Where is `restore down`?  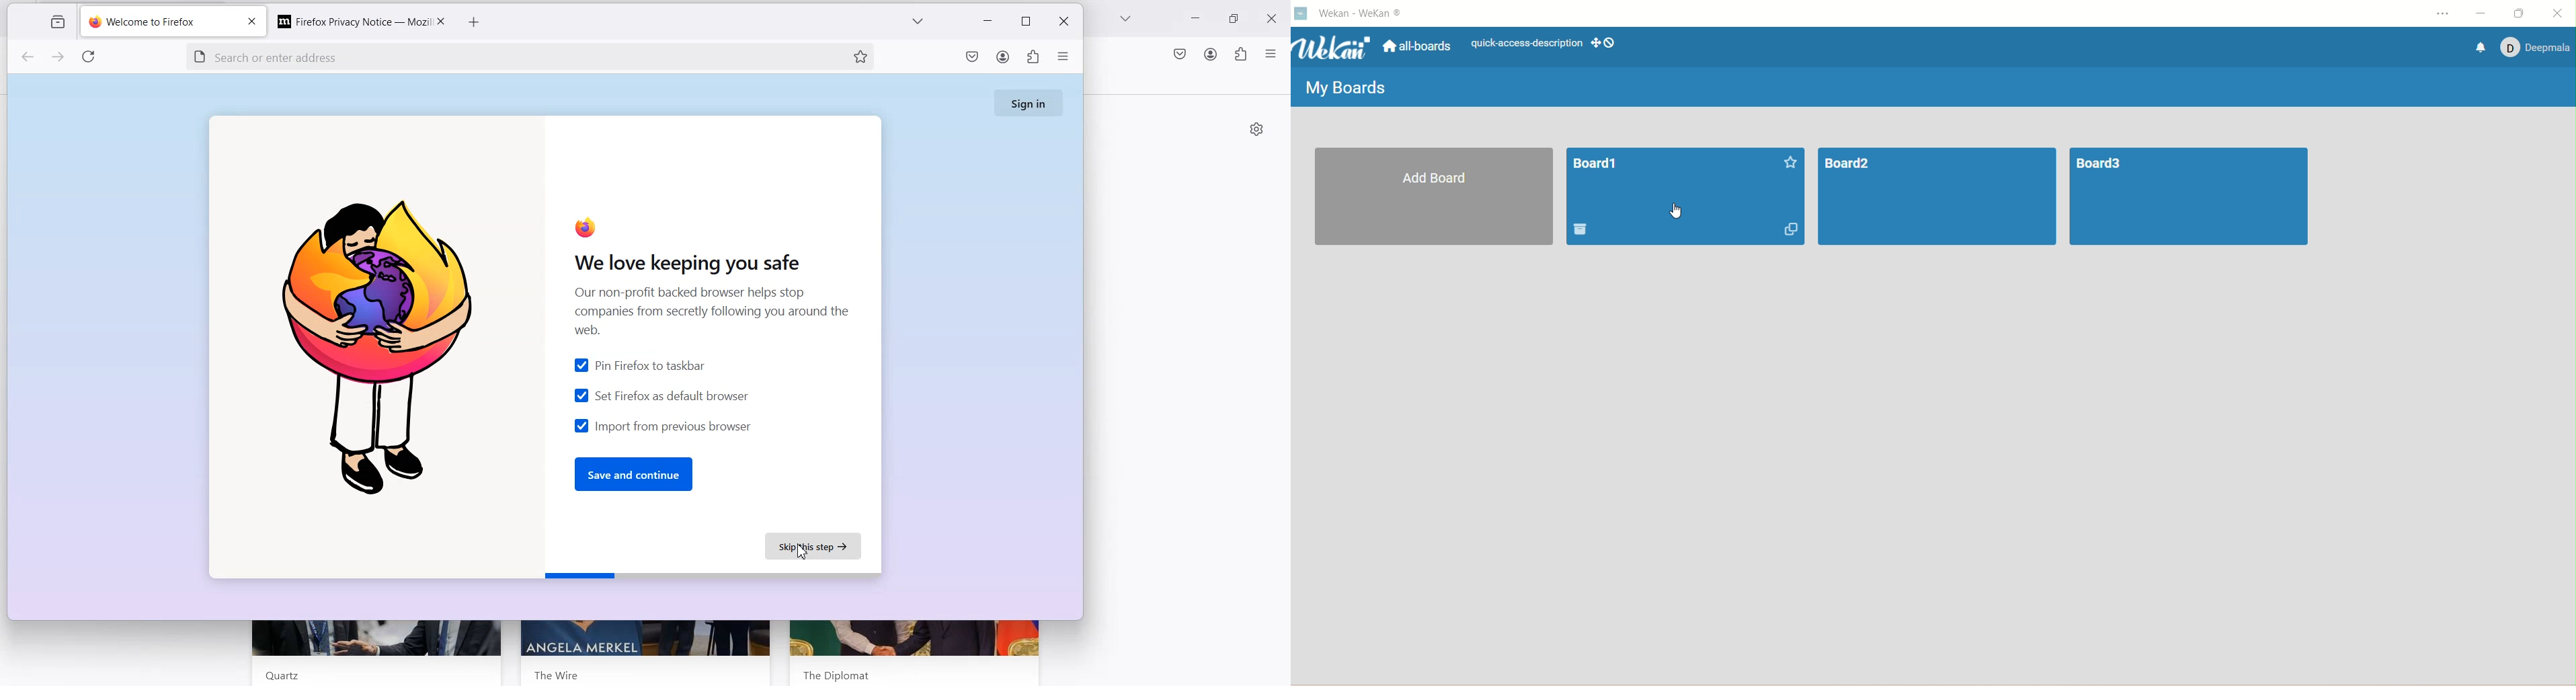 restore down is located at coordinates (1025, 22).